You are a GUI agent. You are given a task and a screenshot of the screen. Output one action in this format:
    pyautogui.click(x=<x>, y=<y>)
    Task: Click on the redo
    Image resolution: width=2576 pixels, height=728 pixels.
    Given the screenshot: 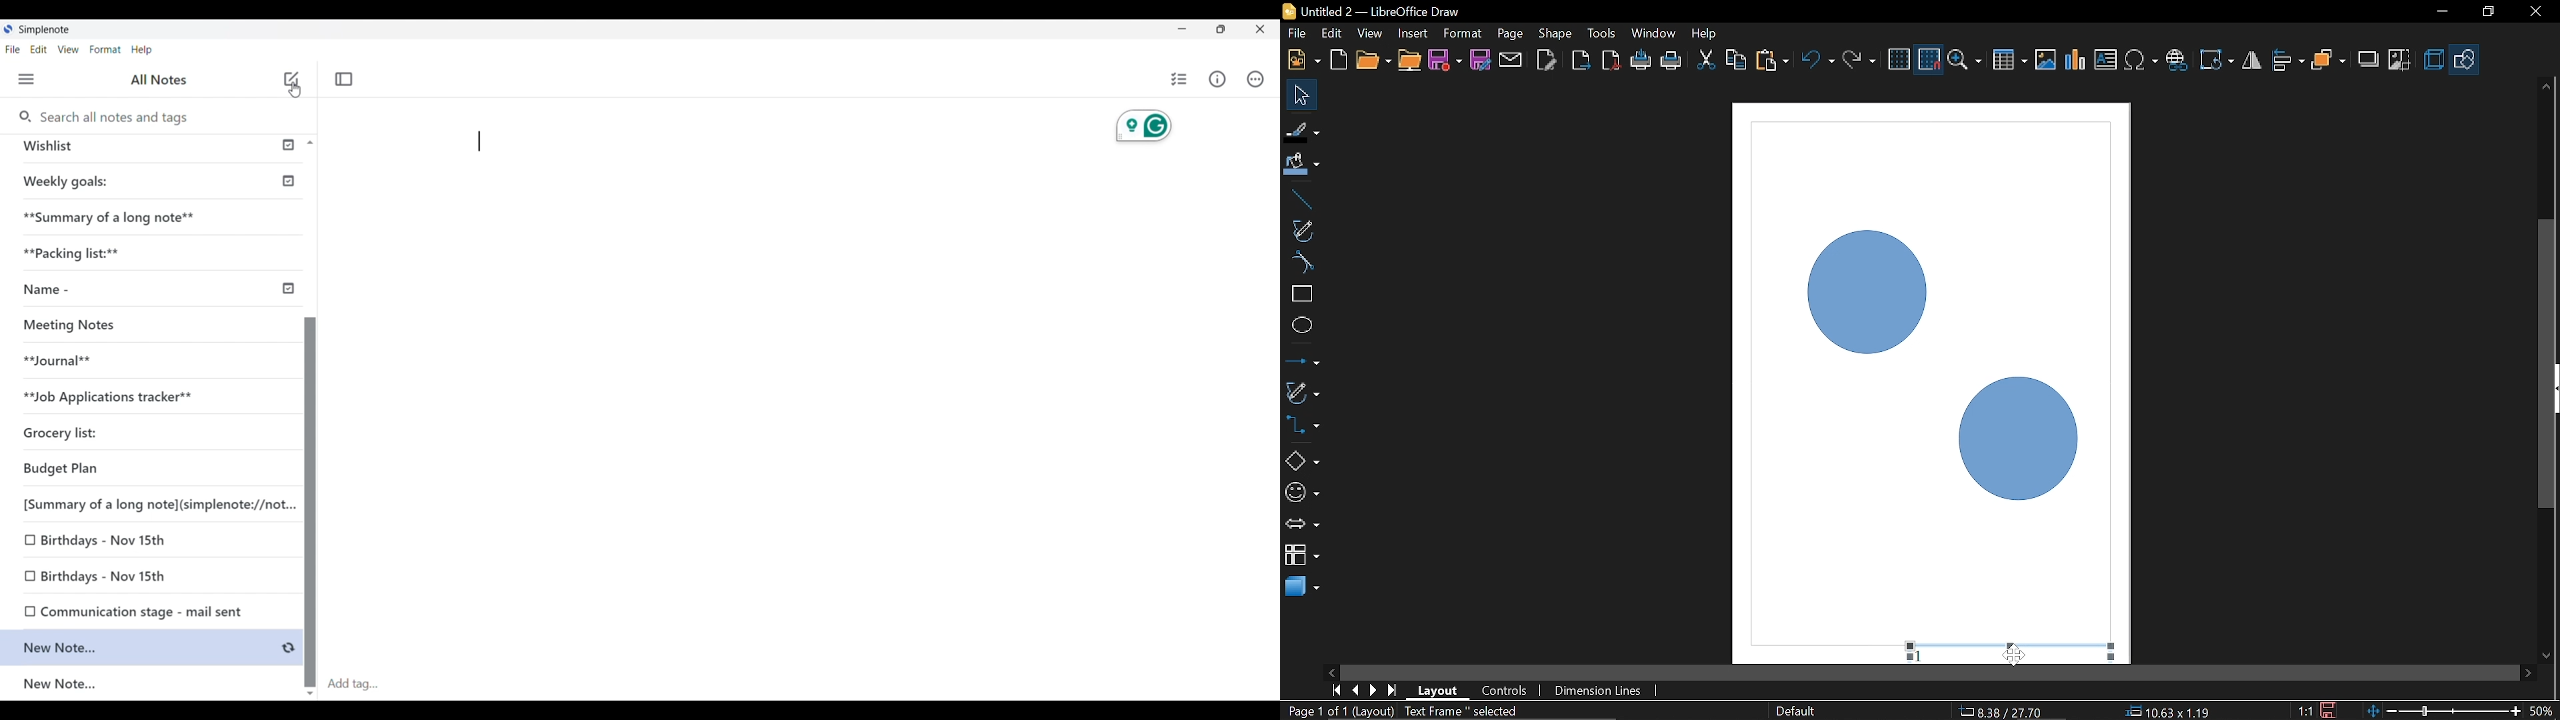 What is the action you would take?
    pyautogui.click(x=1859, y=60)
    